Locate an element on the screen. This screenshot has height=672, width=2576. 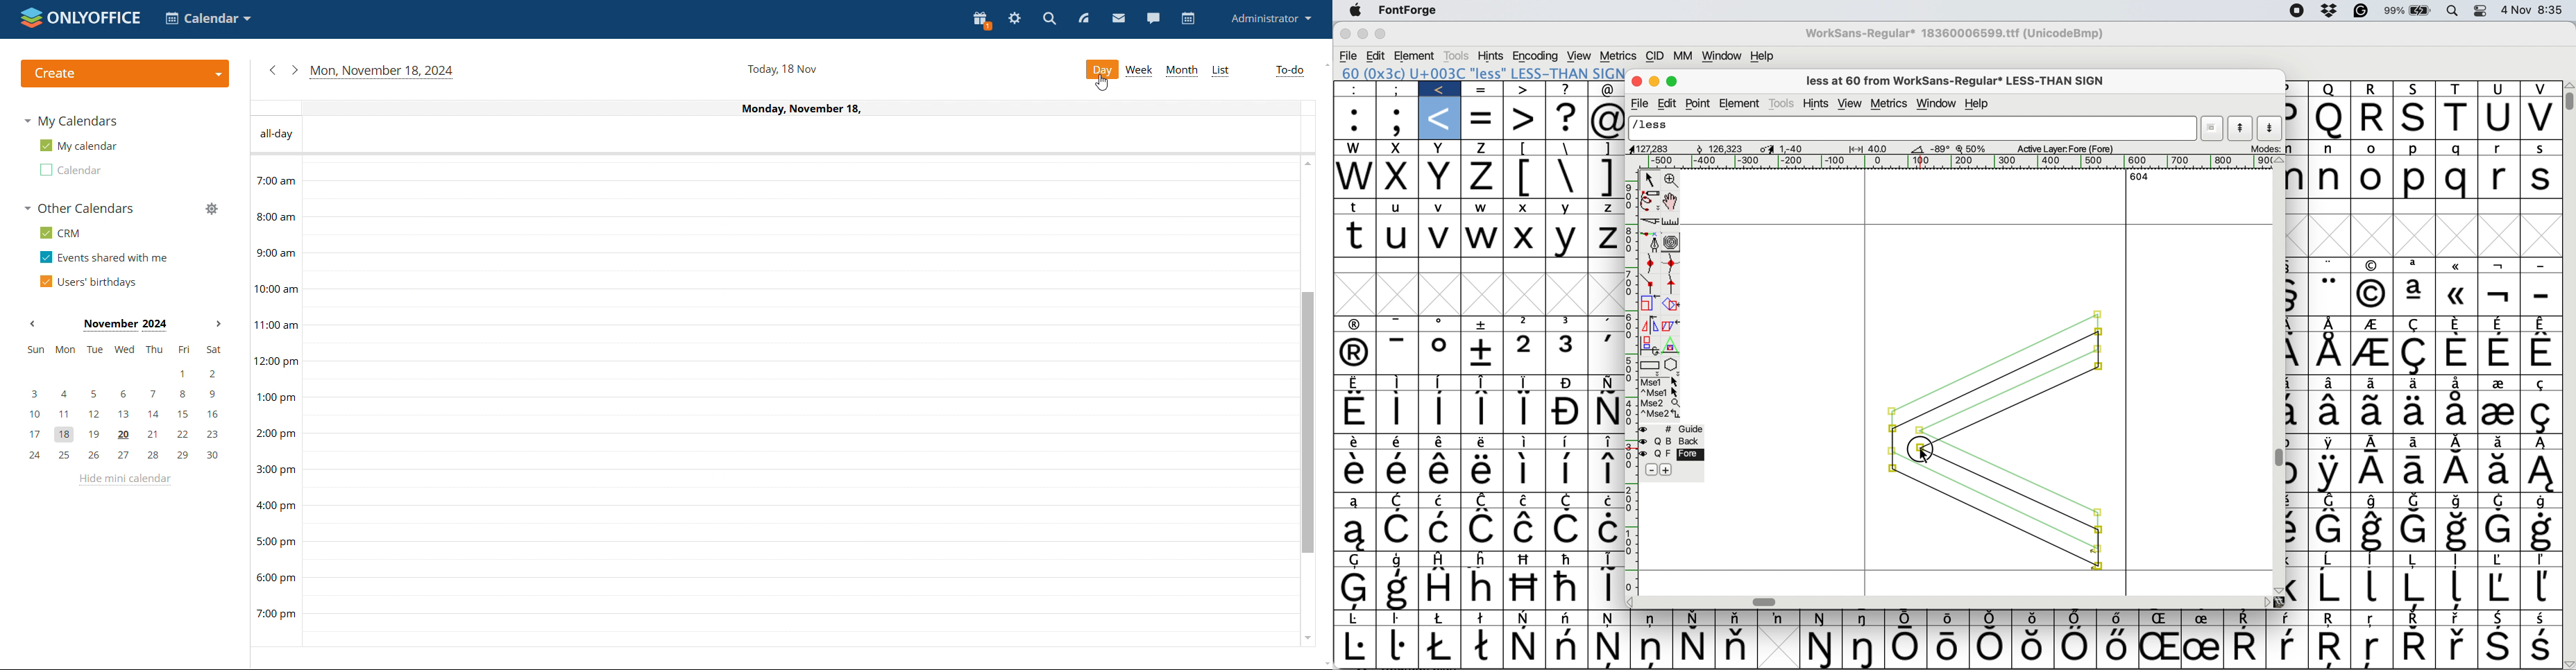
Symbol is located at coordinates (1397, 471).